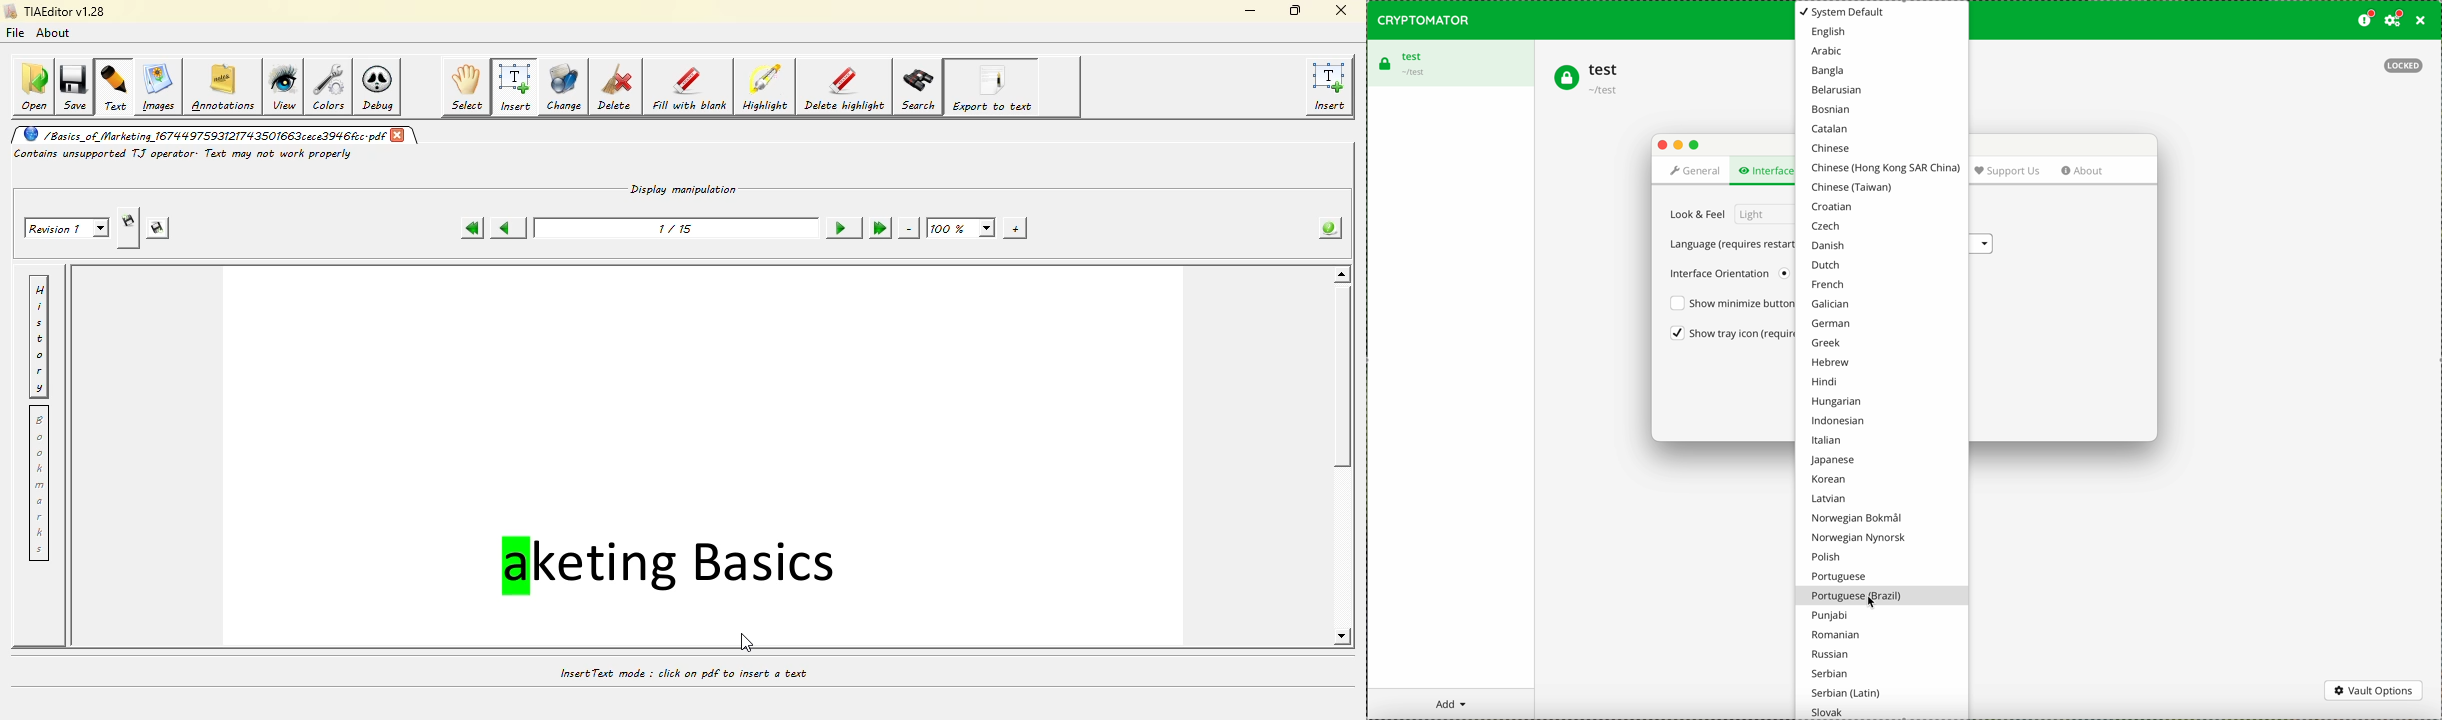 The width and height of the screenshot is (2464, 728). Describe the element at coordinates (1695, 144) in the screenshot. I see `maximize` at that location.